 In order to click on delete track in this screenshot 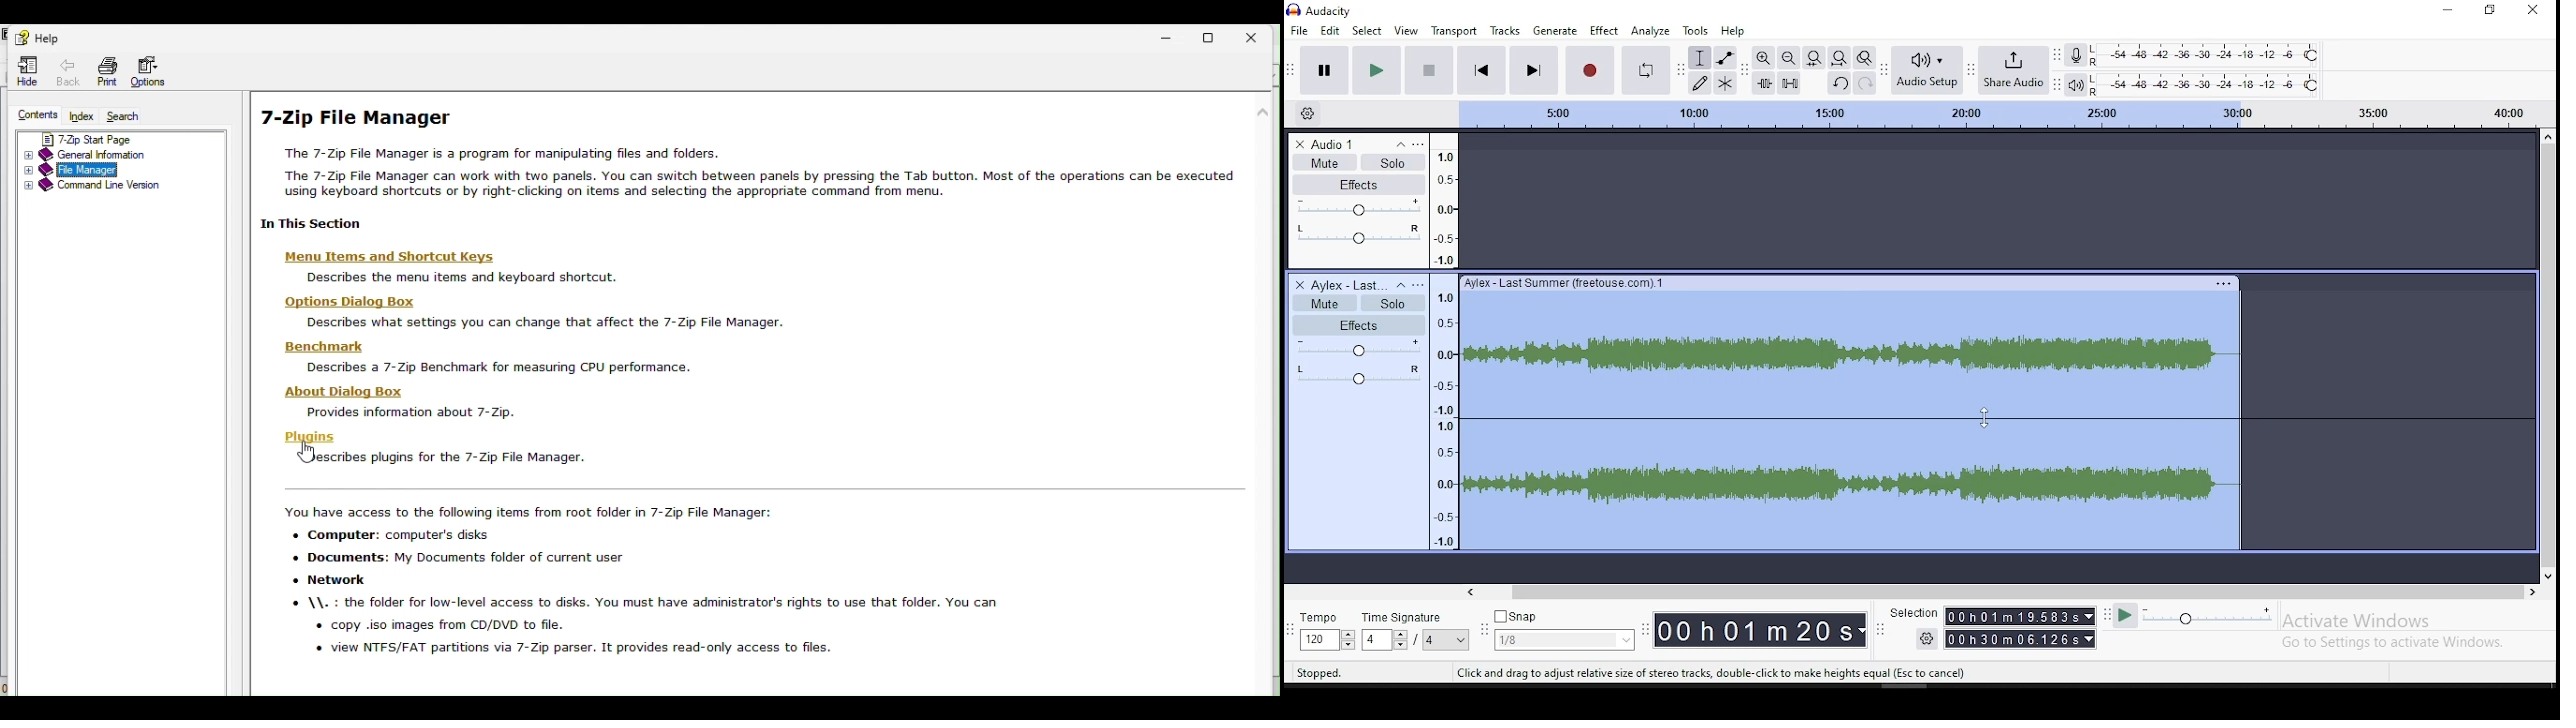, I will do `click(1301, 143)`.